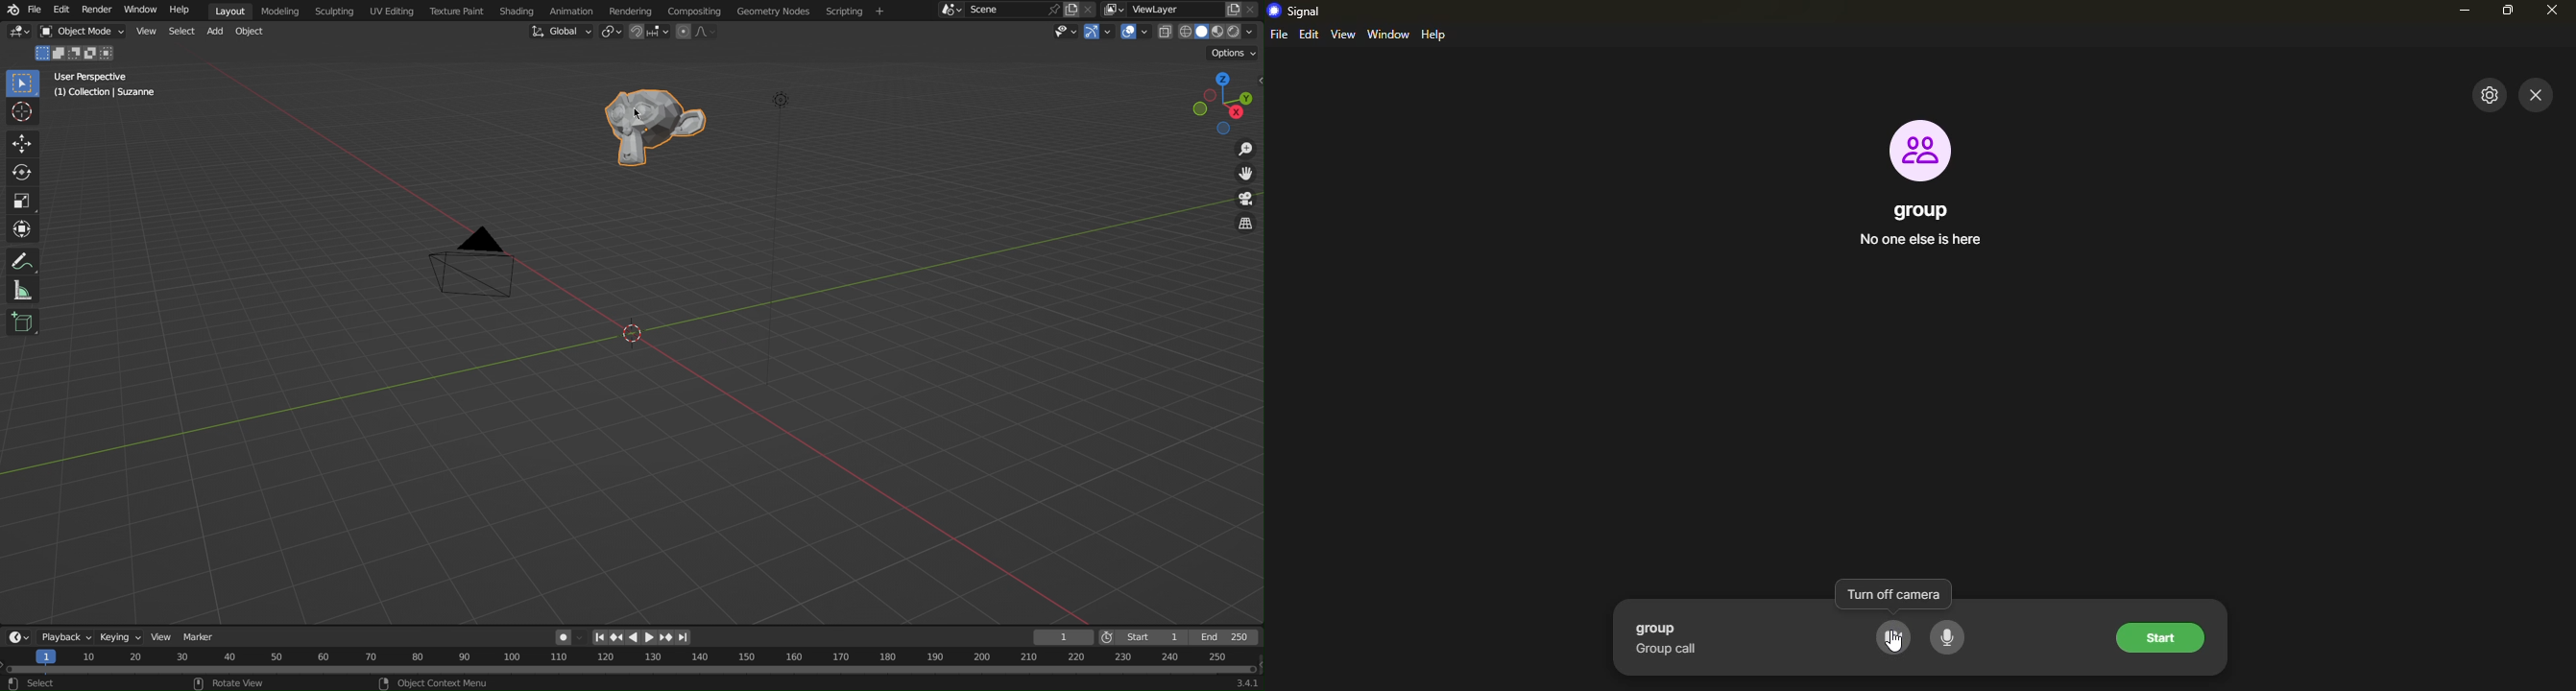 Image resolution: width=2576 pixels, height=700 pixels. Describe the element at coordinates (331, 13) in the screenshot. I see `Sculpting` at that location.